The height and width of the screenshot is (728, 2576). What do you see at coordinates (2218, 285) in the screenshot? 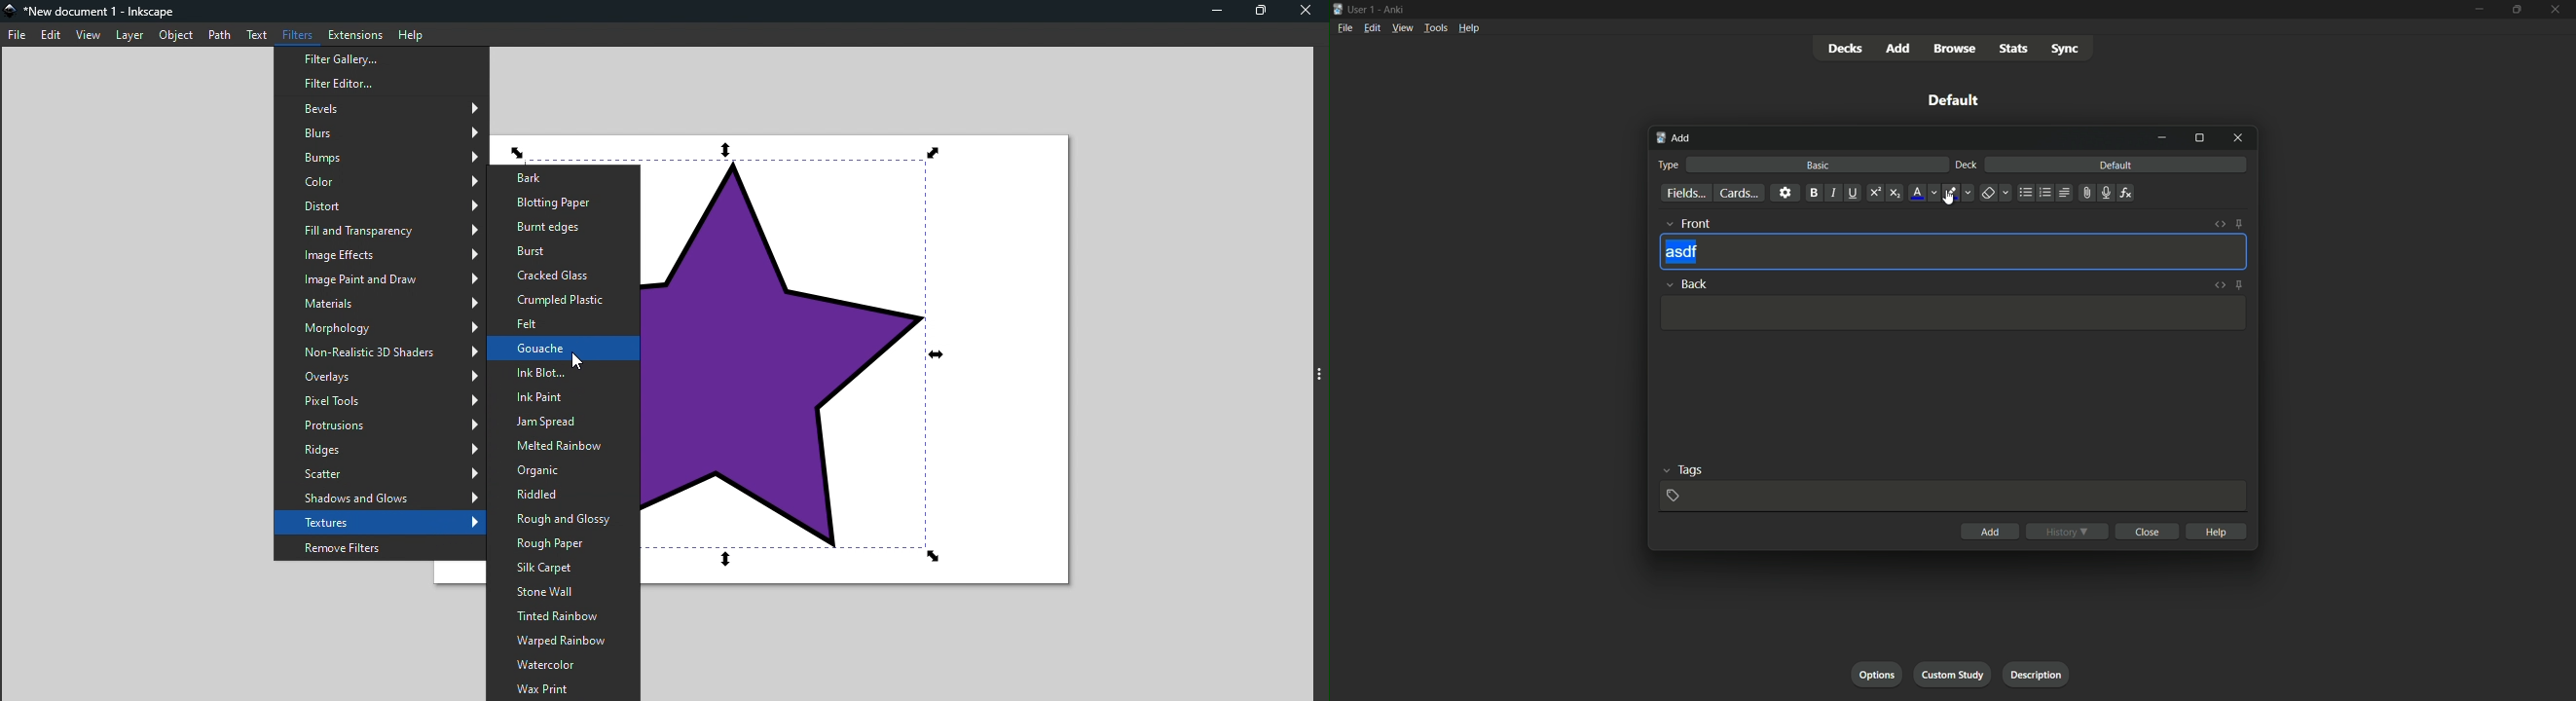
I see `toggle html editor` at bounding box center [2218, 285].